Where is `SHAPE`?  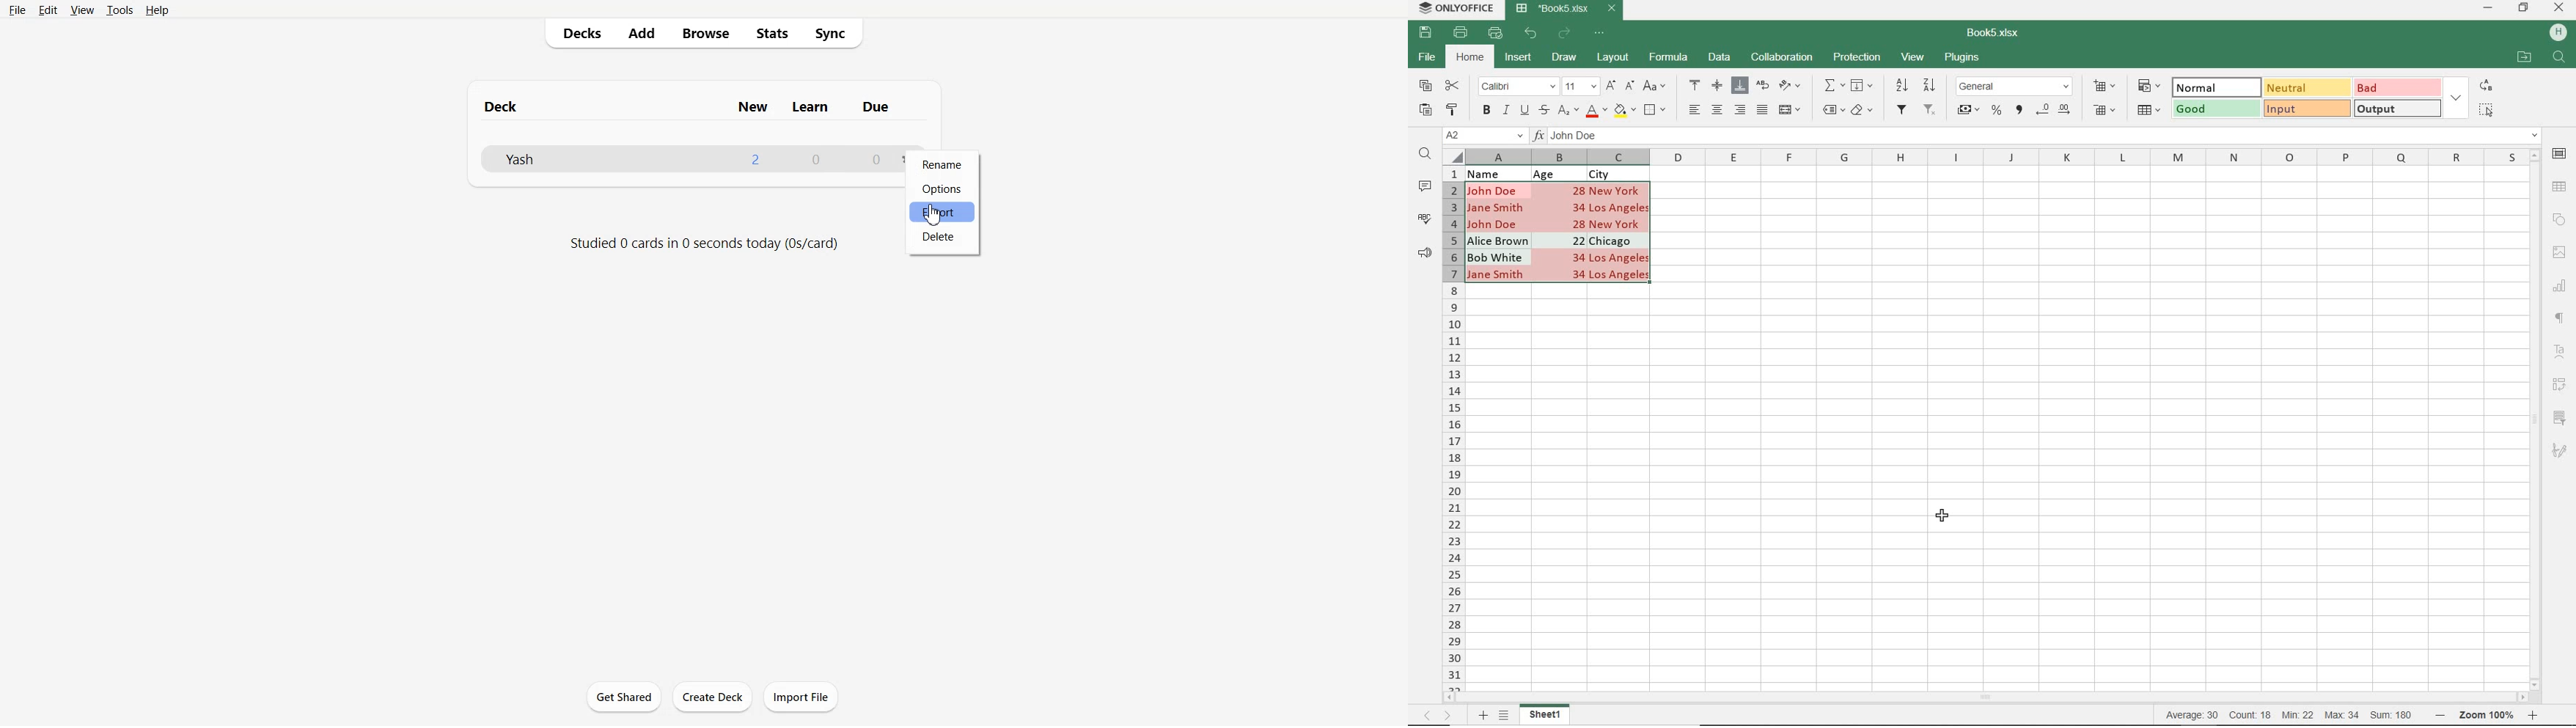
SHAPE is located at coordinates (2559, 220).